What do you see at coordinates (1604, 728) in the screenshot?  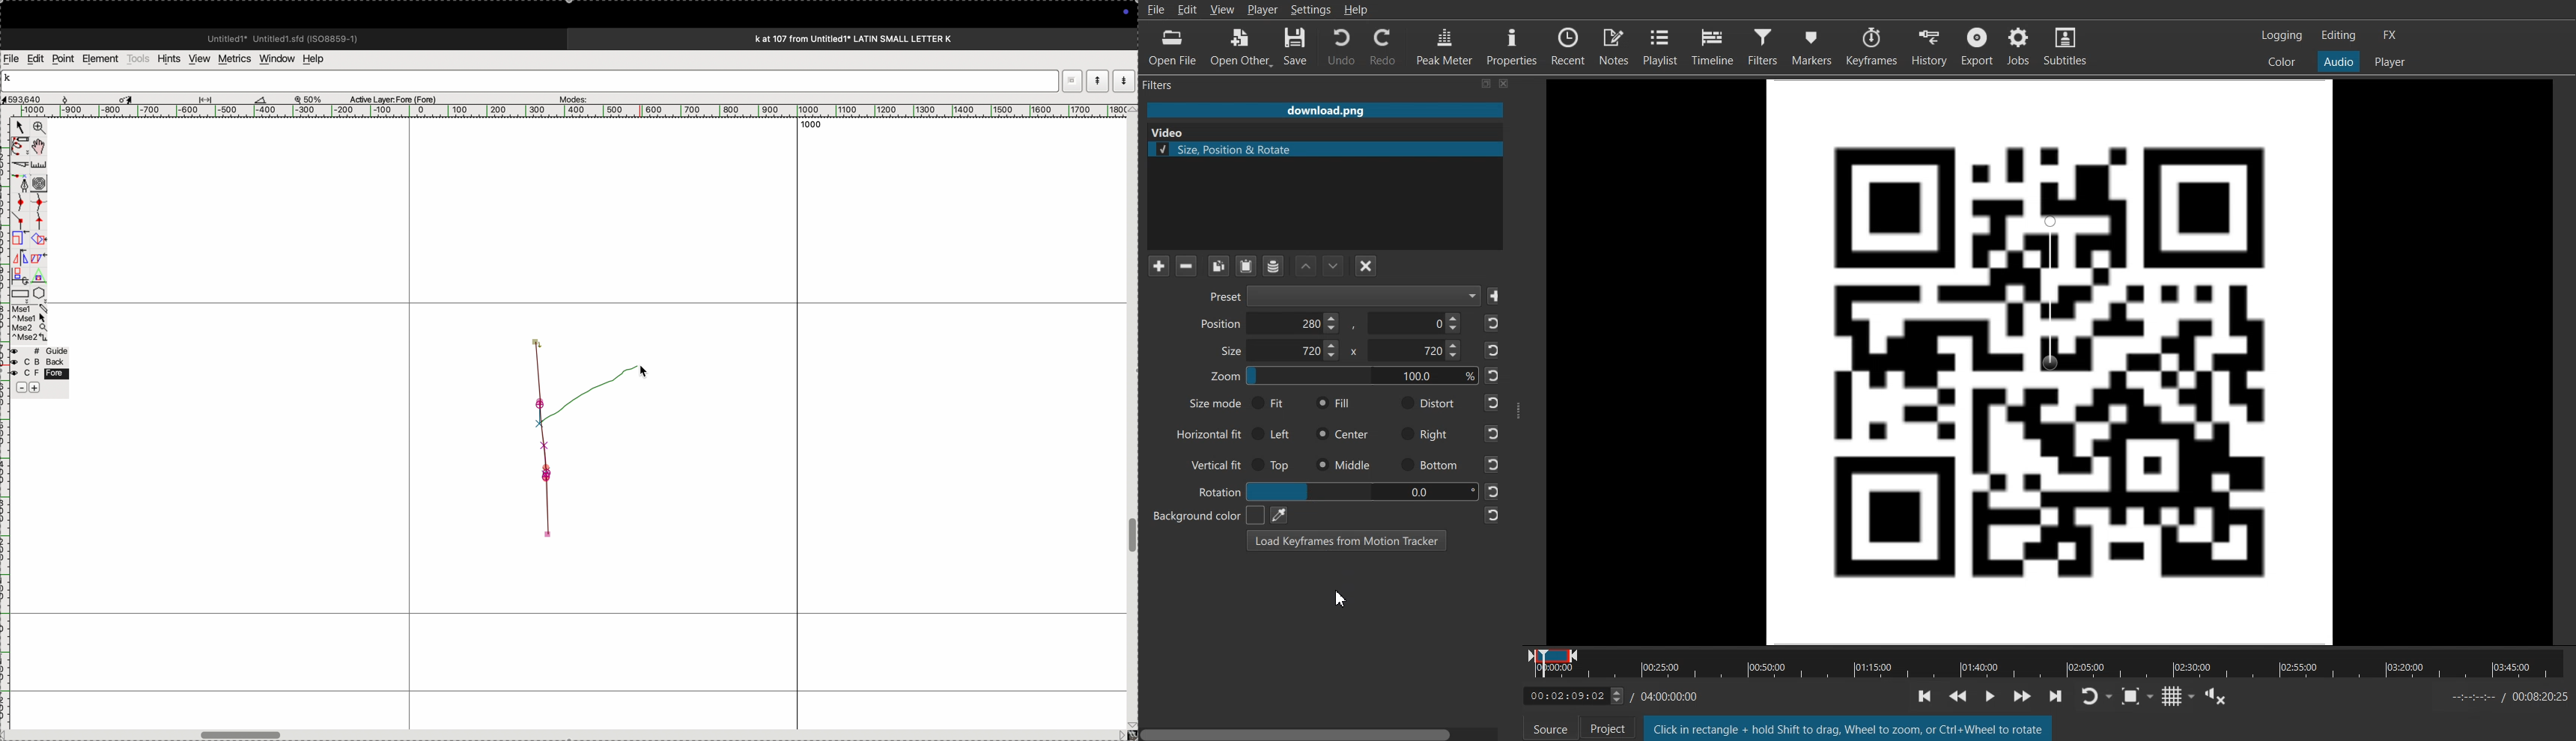 I see `Project` at bounding box center [1604, 728].